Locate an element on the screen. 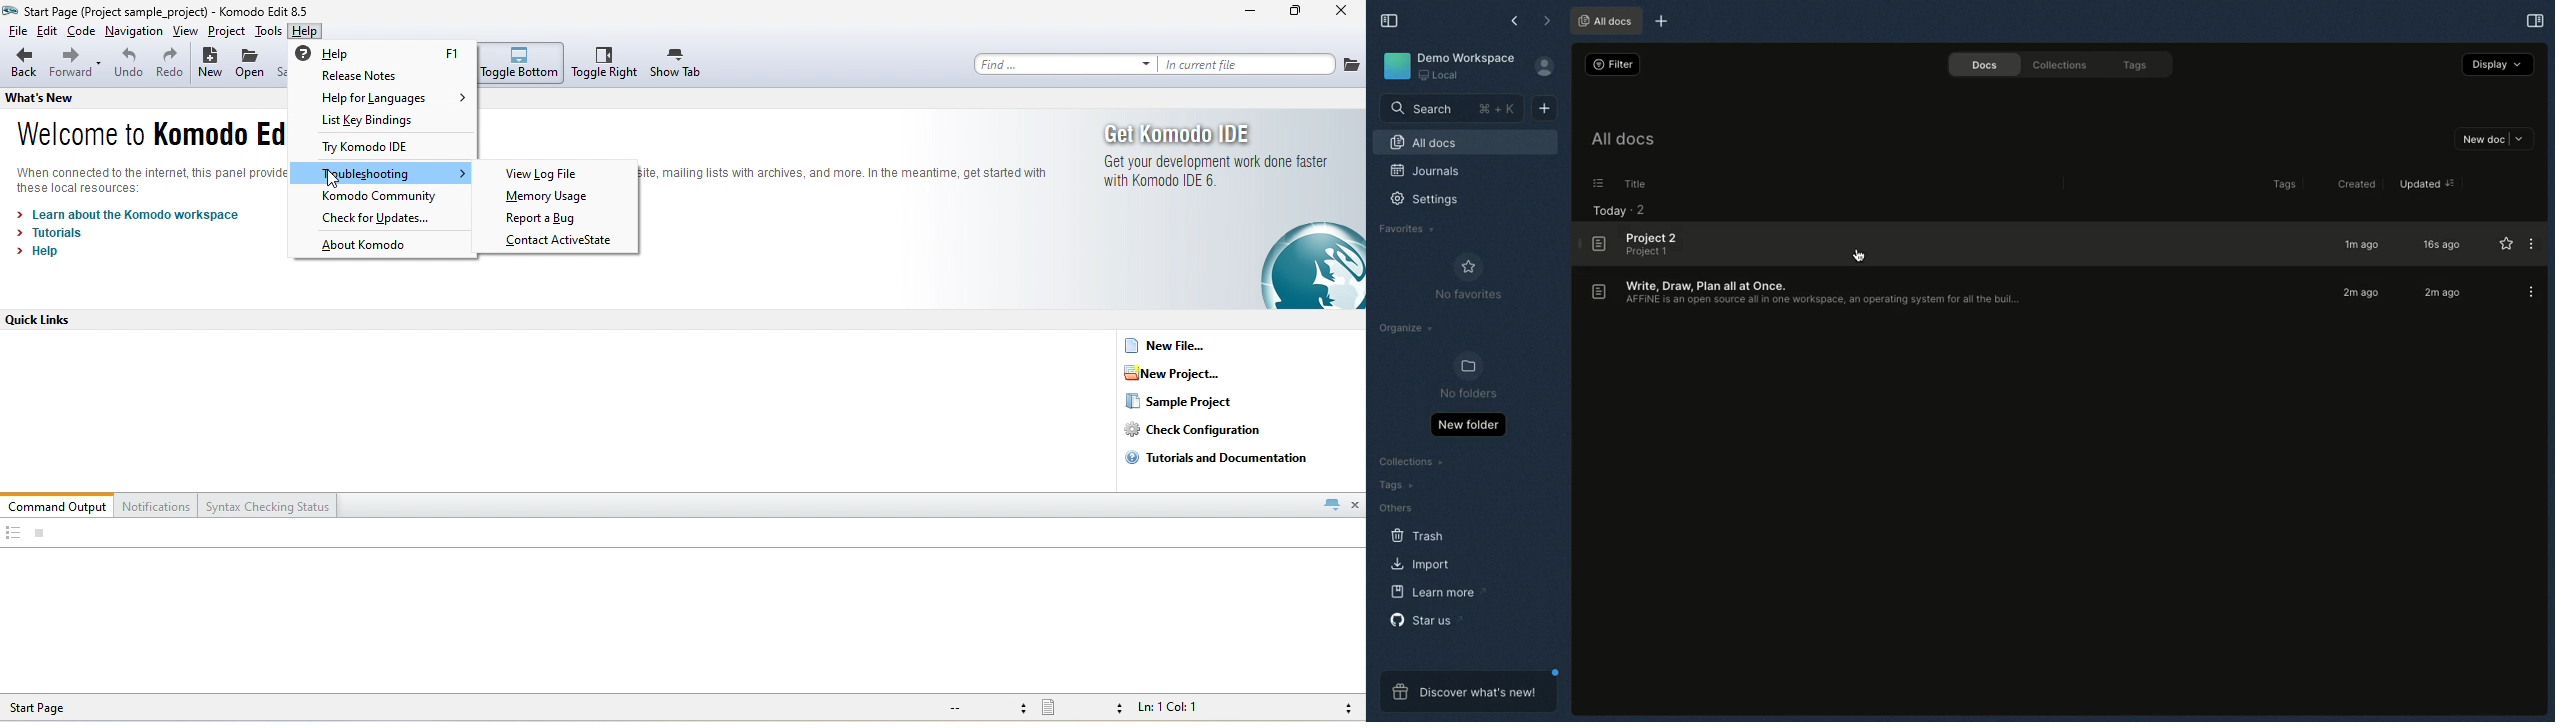 The width and height of the screenshot is (2576, 728). User is located at coordinates (1544, 68).